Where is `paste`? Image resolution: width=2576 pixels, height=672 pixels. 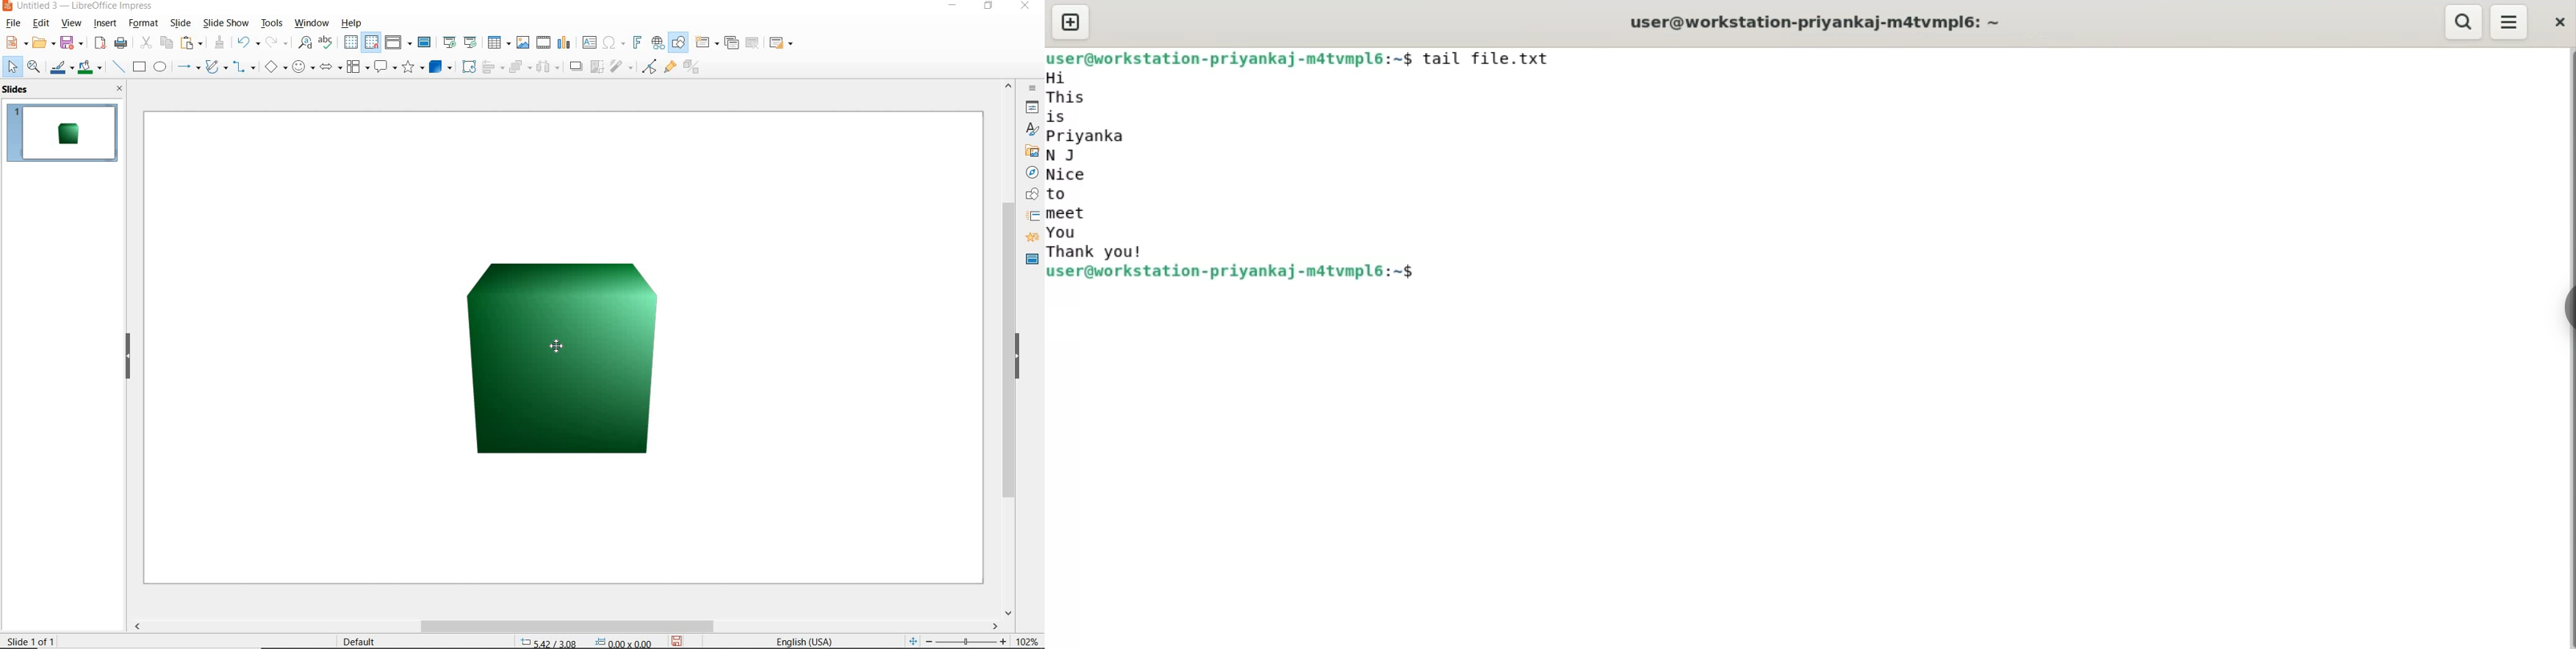 paste is located at coordinates (192, 43).